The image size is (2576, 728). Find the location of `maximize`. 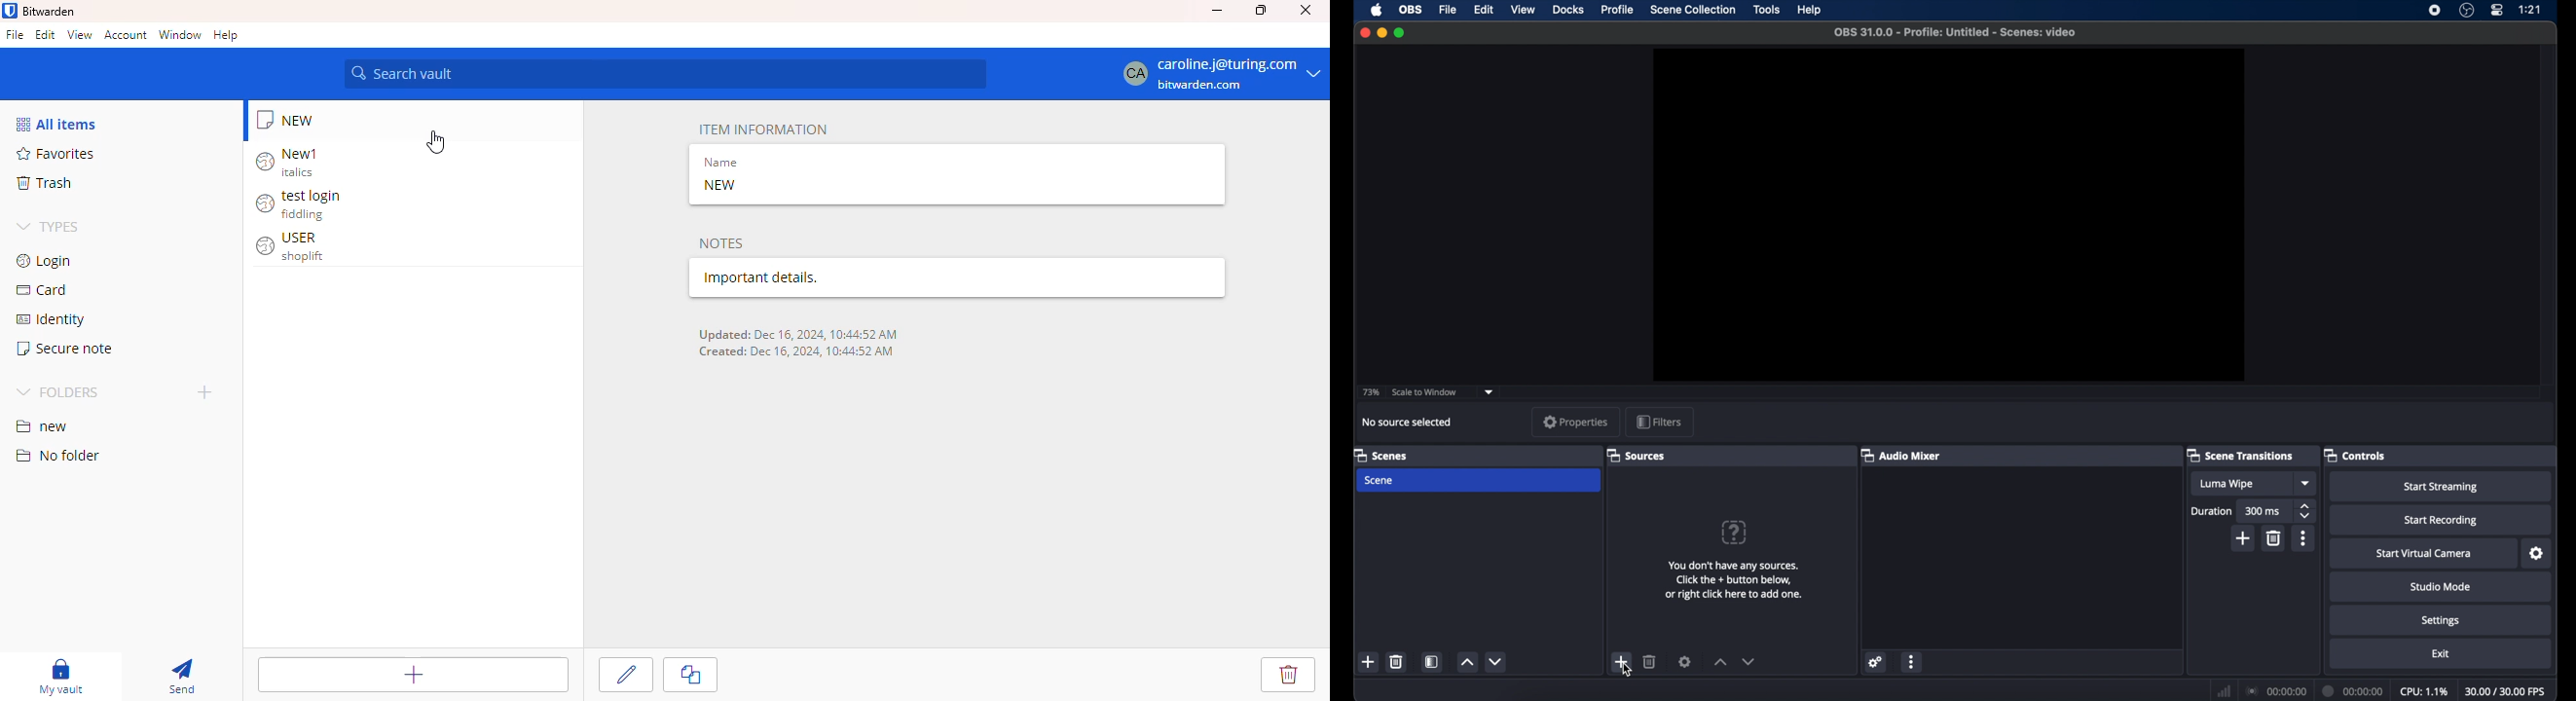

maximize is located at coordinates (1261, 10).